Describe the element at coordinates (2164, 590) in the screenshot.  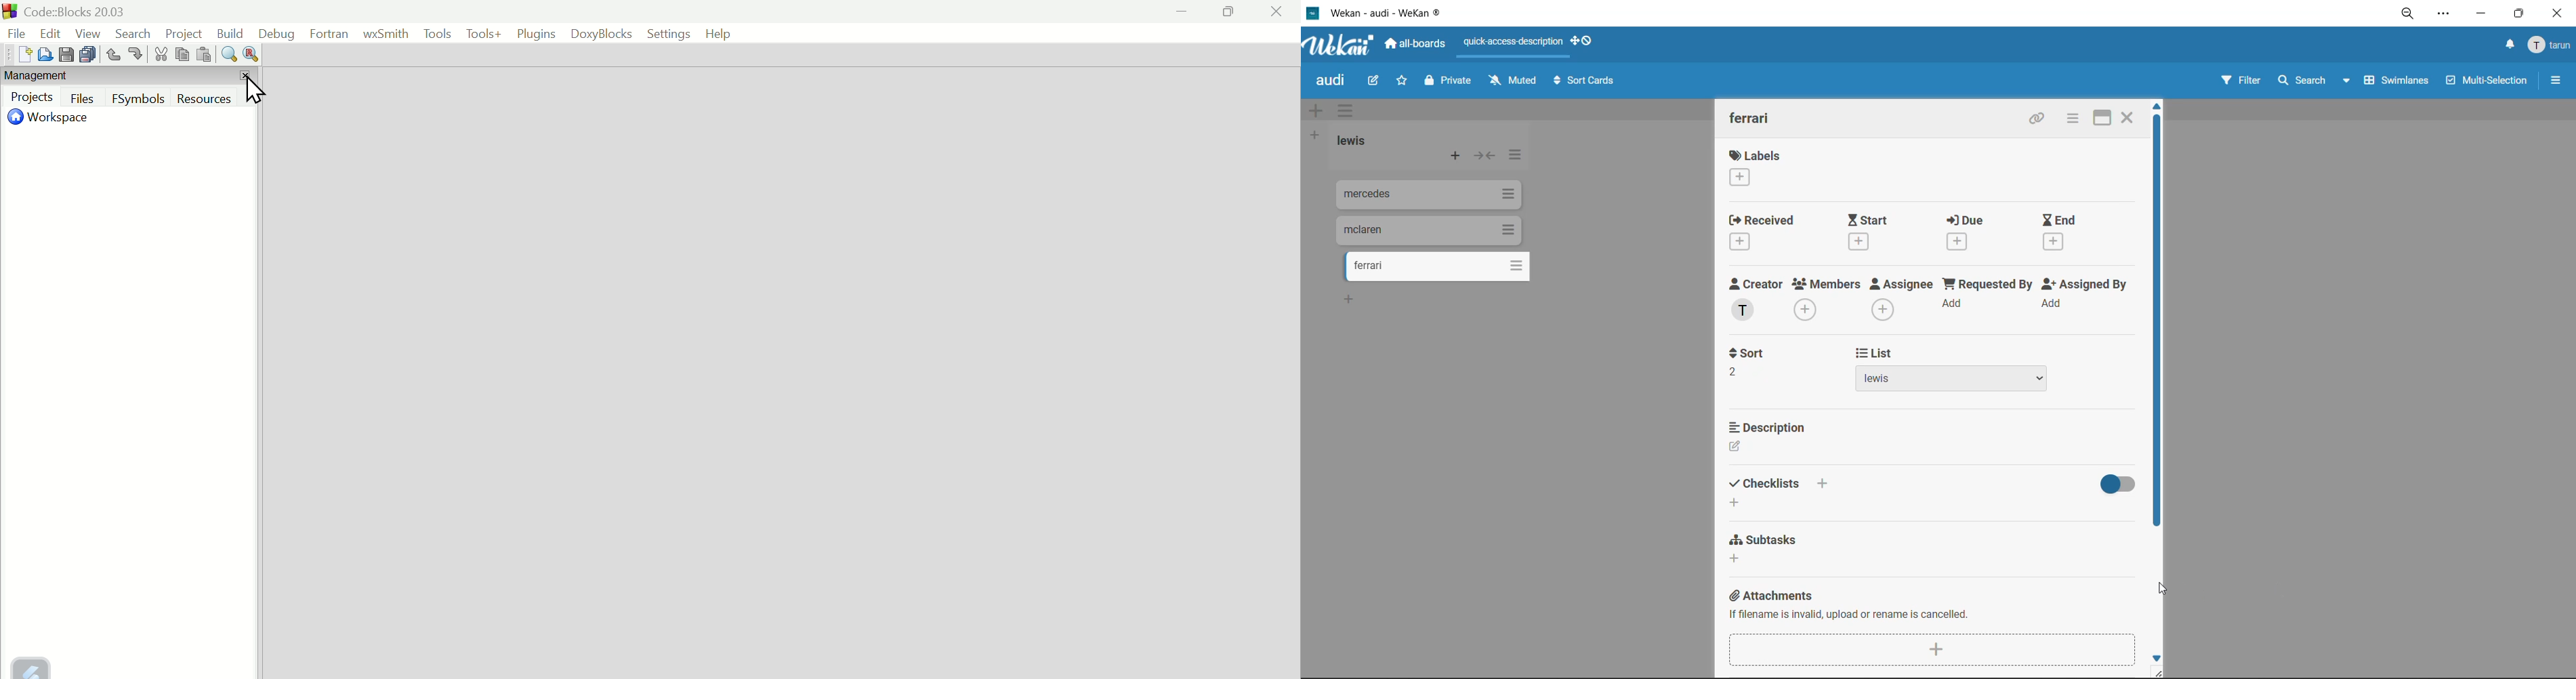
I see `cursor` at that location.